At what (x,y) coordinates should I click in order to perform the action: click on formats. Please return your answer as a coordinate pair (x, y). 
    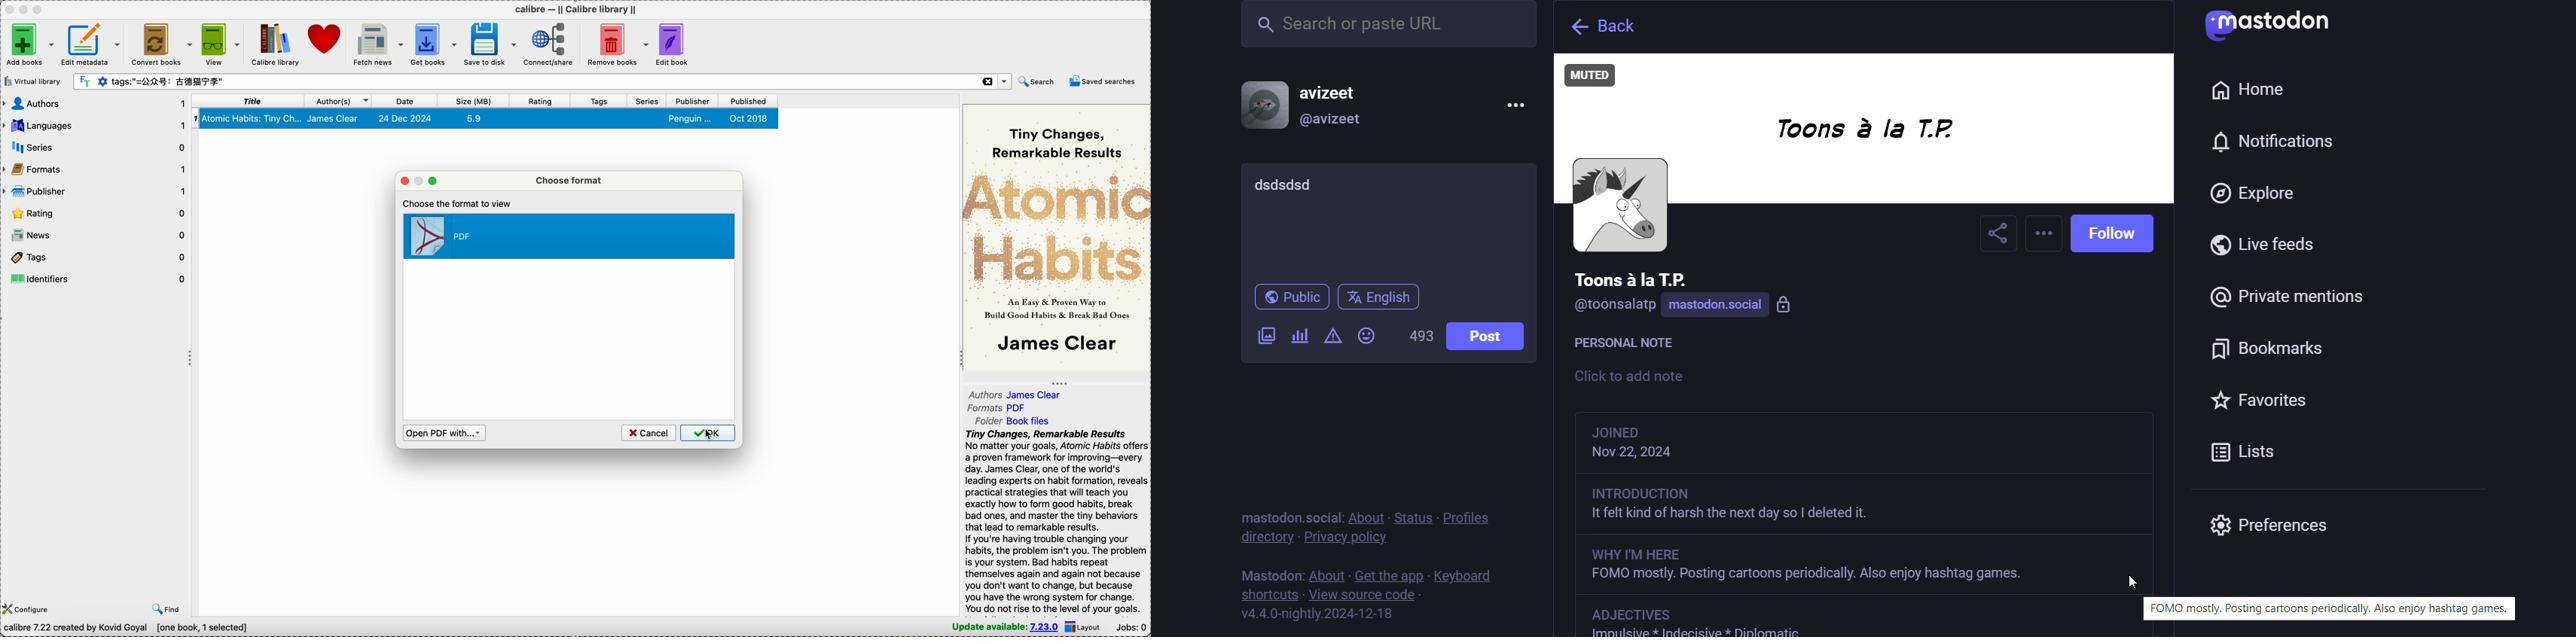
    Looking at the image, I should click on (997, 409).